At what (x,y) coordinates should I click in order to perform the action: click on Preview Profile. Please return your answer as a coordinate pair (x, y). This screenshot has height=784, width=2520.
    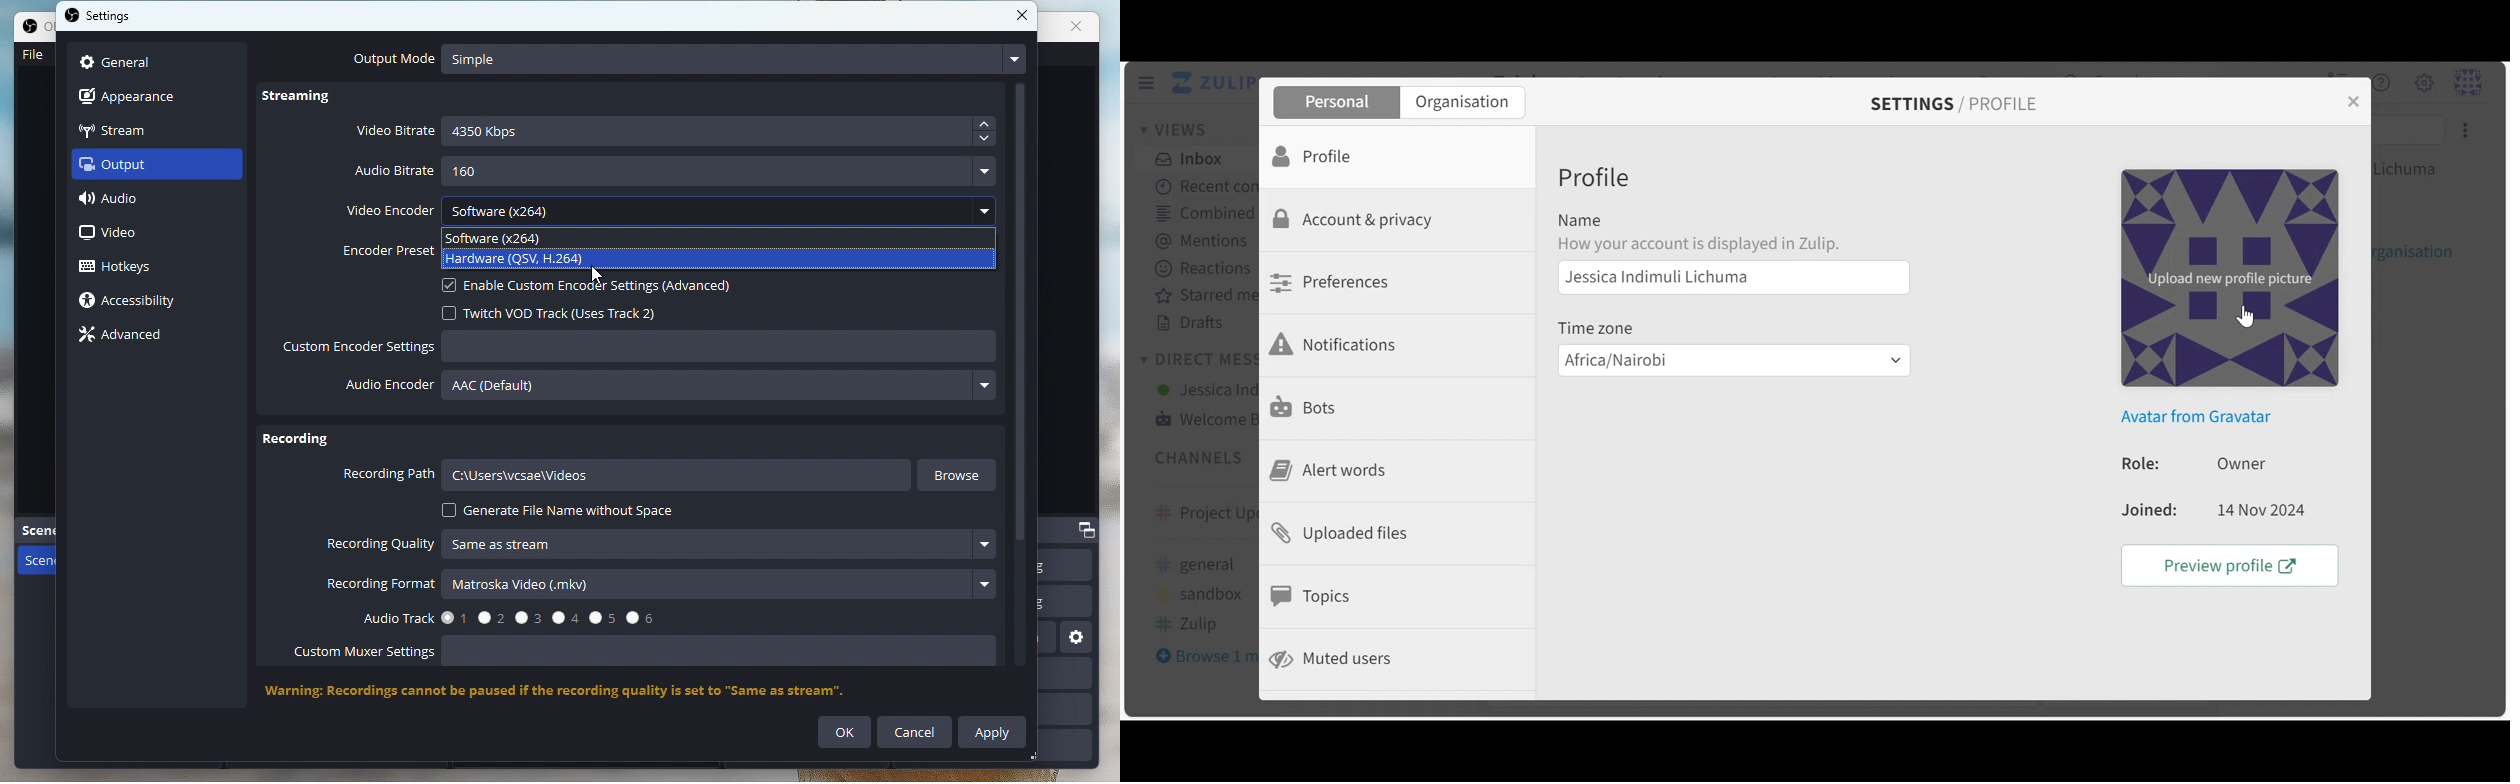
    Looking at the image, I should click on (2226, 565).